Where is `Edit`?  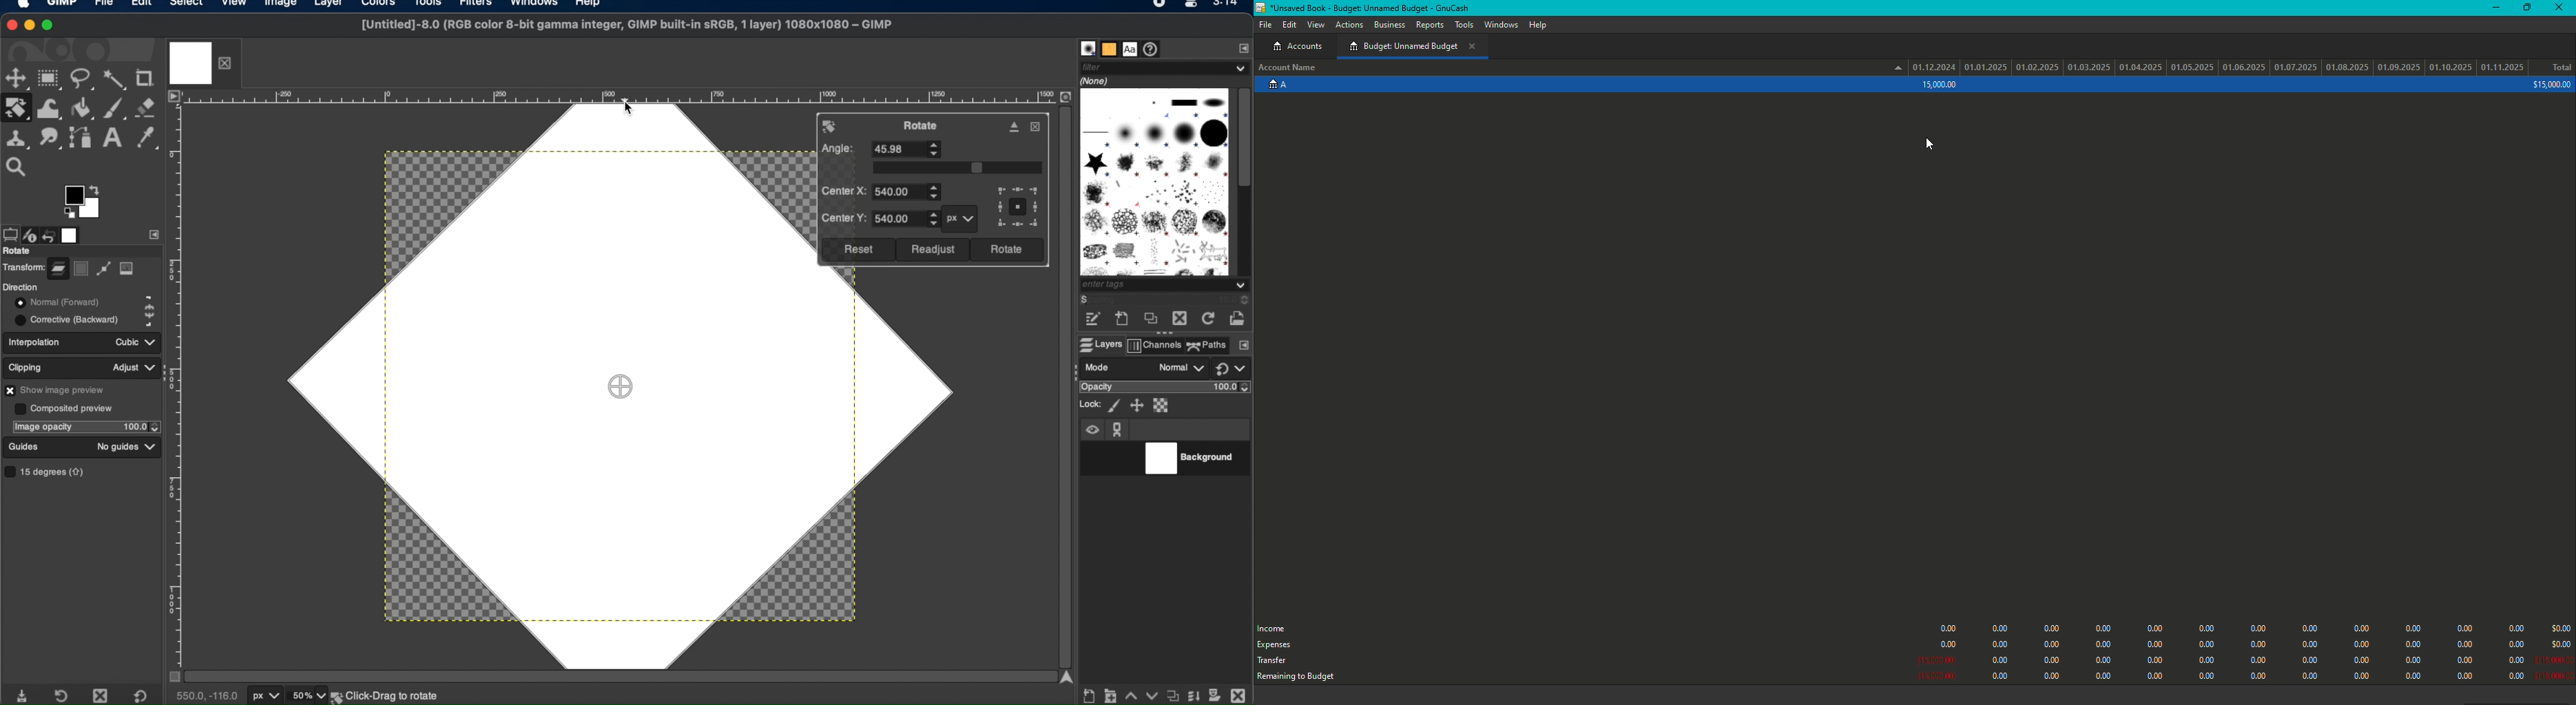
Edit is located at coordinates (1289, 26).